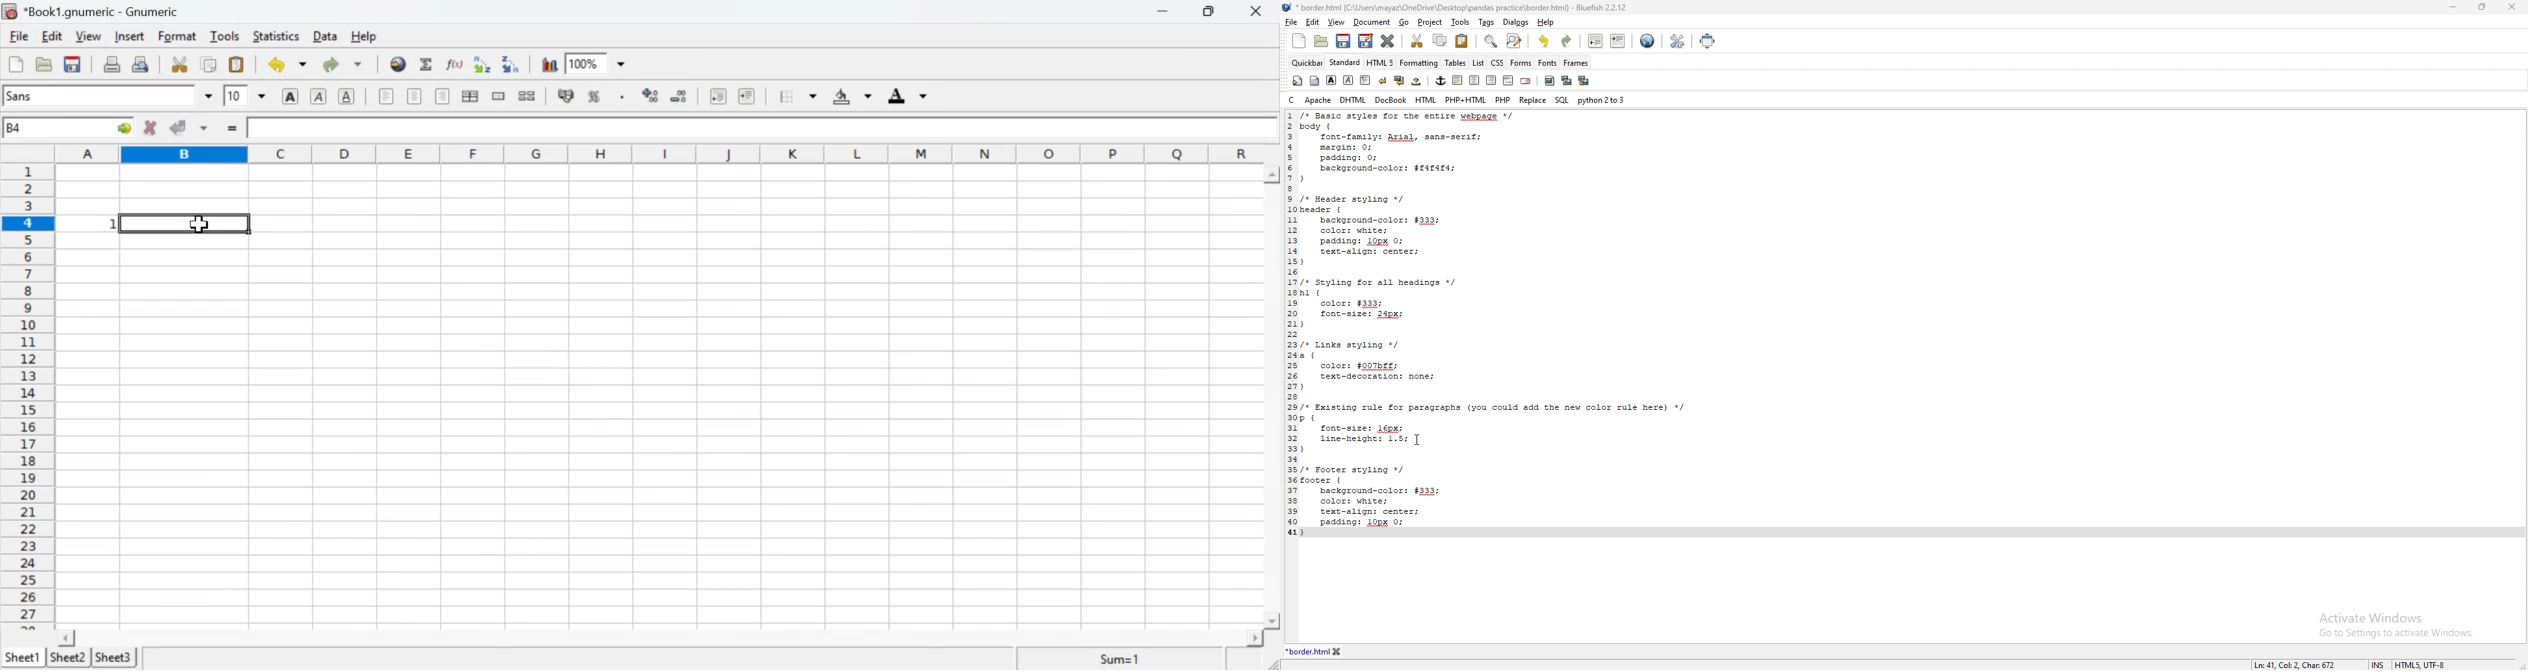  What do you see at coordinates (69, 658) in the screenshot?
I see `Sheet 2` at bounding box center [69, 658].